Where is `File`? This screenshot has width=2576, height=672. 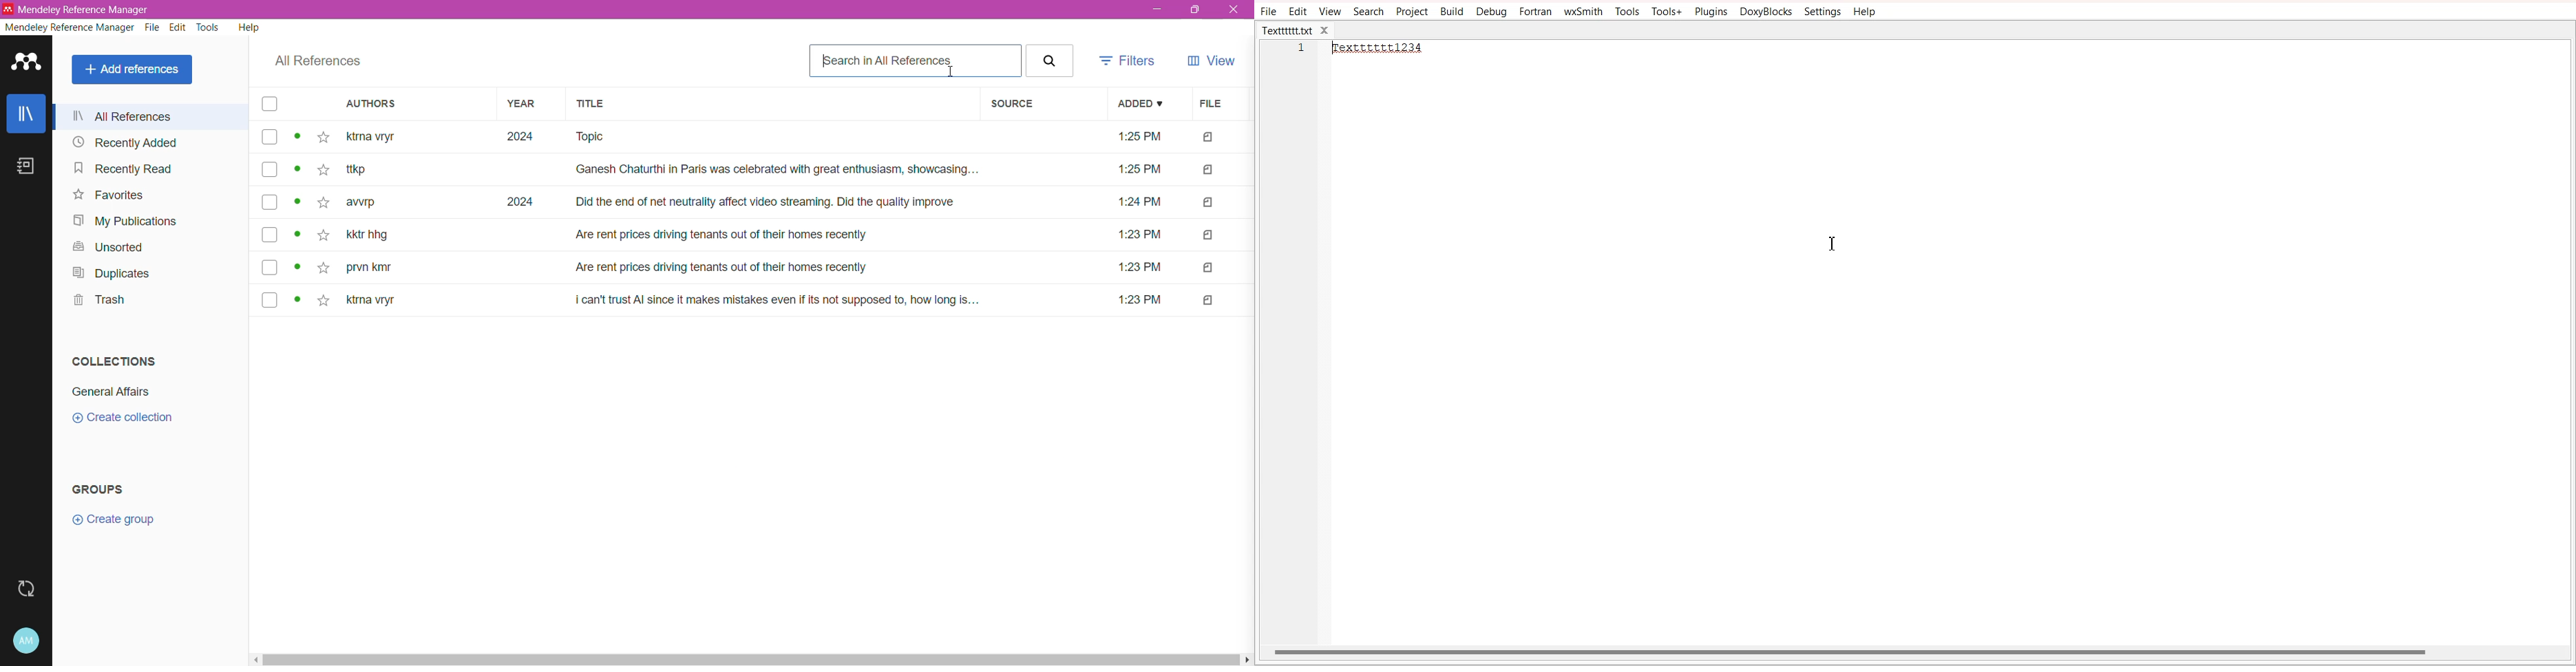
File is located at coordinates (153, 28).